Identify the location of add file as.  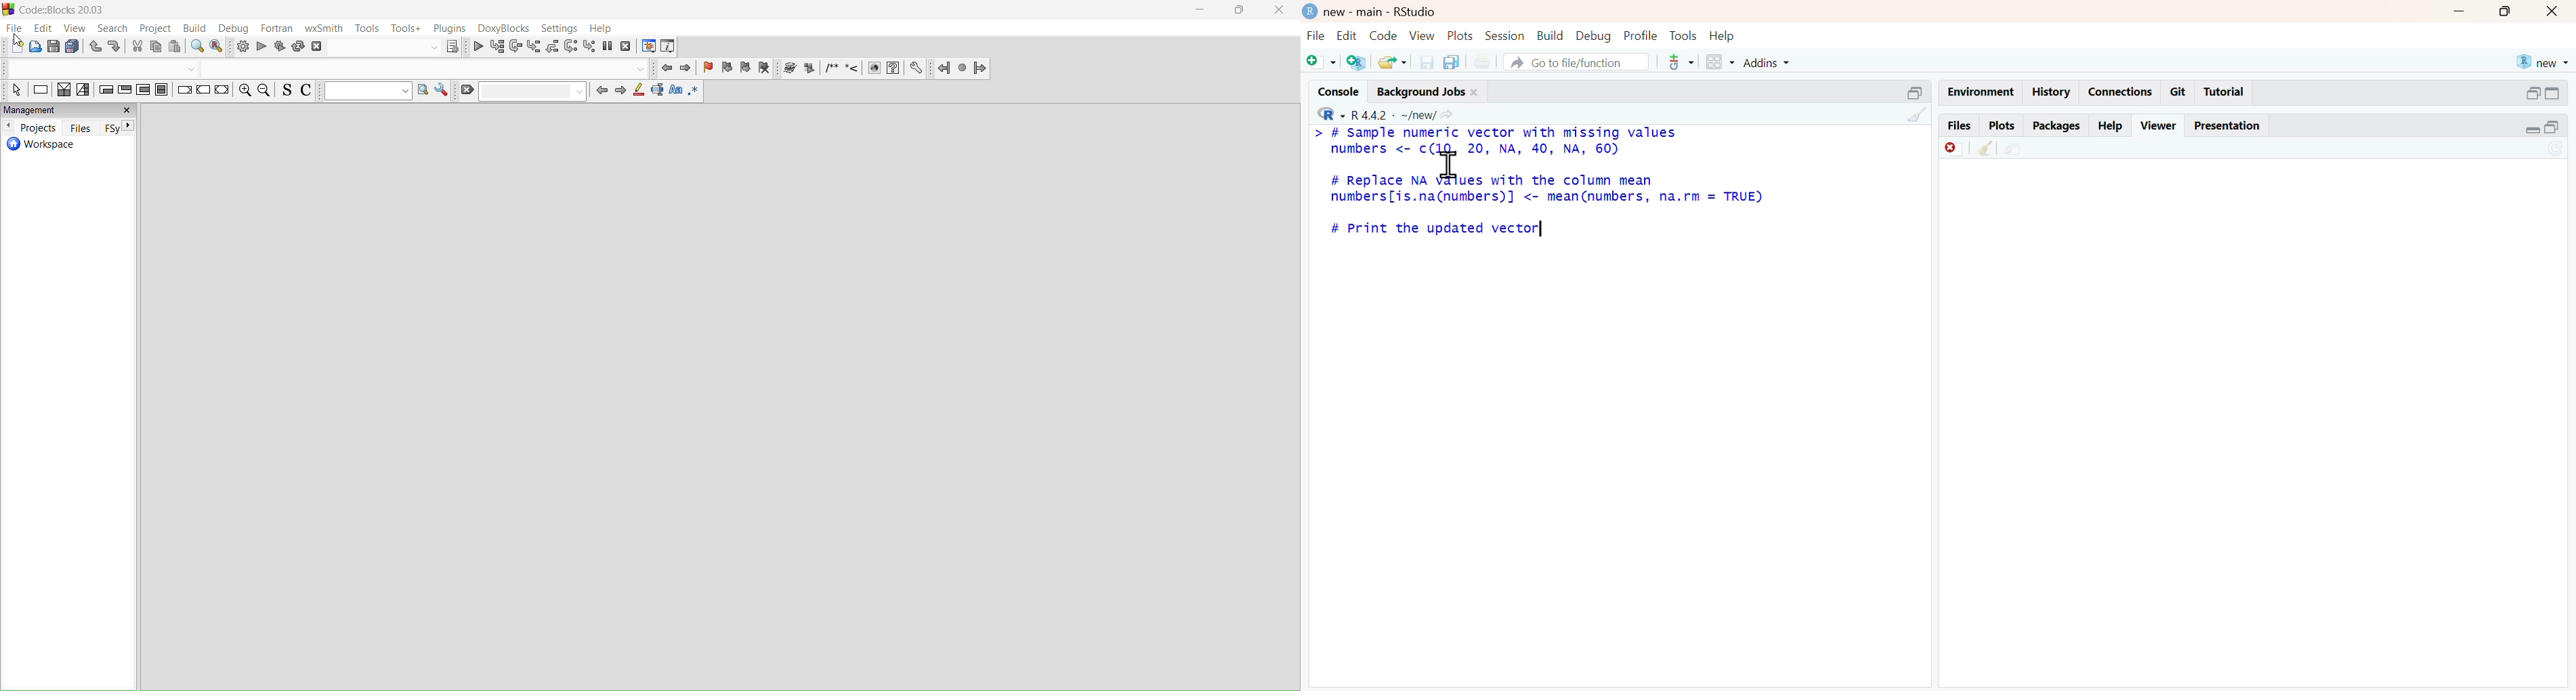
(1322, 62).